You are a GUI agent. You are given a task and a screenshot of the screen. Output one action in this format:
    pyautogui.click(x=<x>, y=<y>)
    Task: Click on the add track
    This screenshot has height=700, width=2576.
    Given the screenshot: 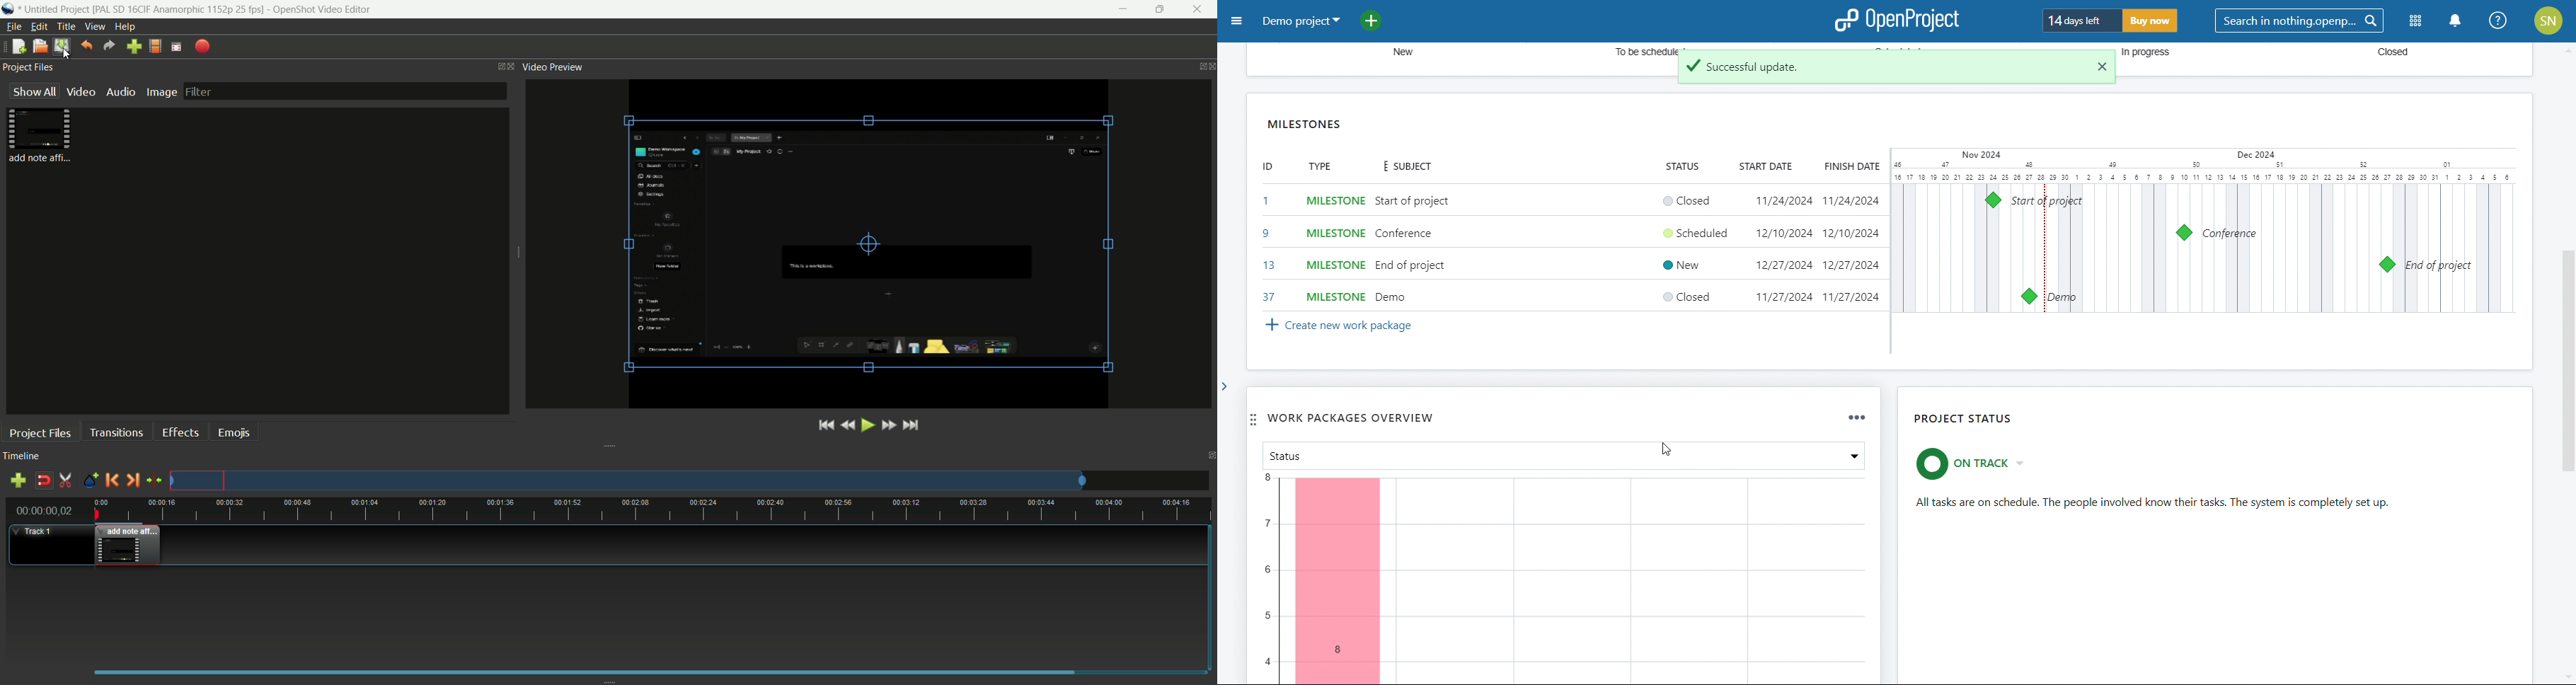 What is the action you would take?
    pyautogui.click(x=18, y=481)
    